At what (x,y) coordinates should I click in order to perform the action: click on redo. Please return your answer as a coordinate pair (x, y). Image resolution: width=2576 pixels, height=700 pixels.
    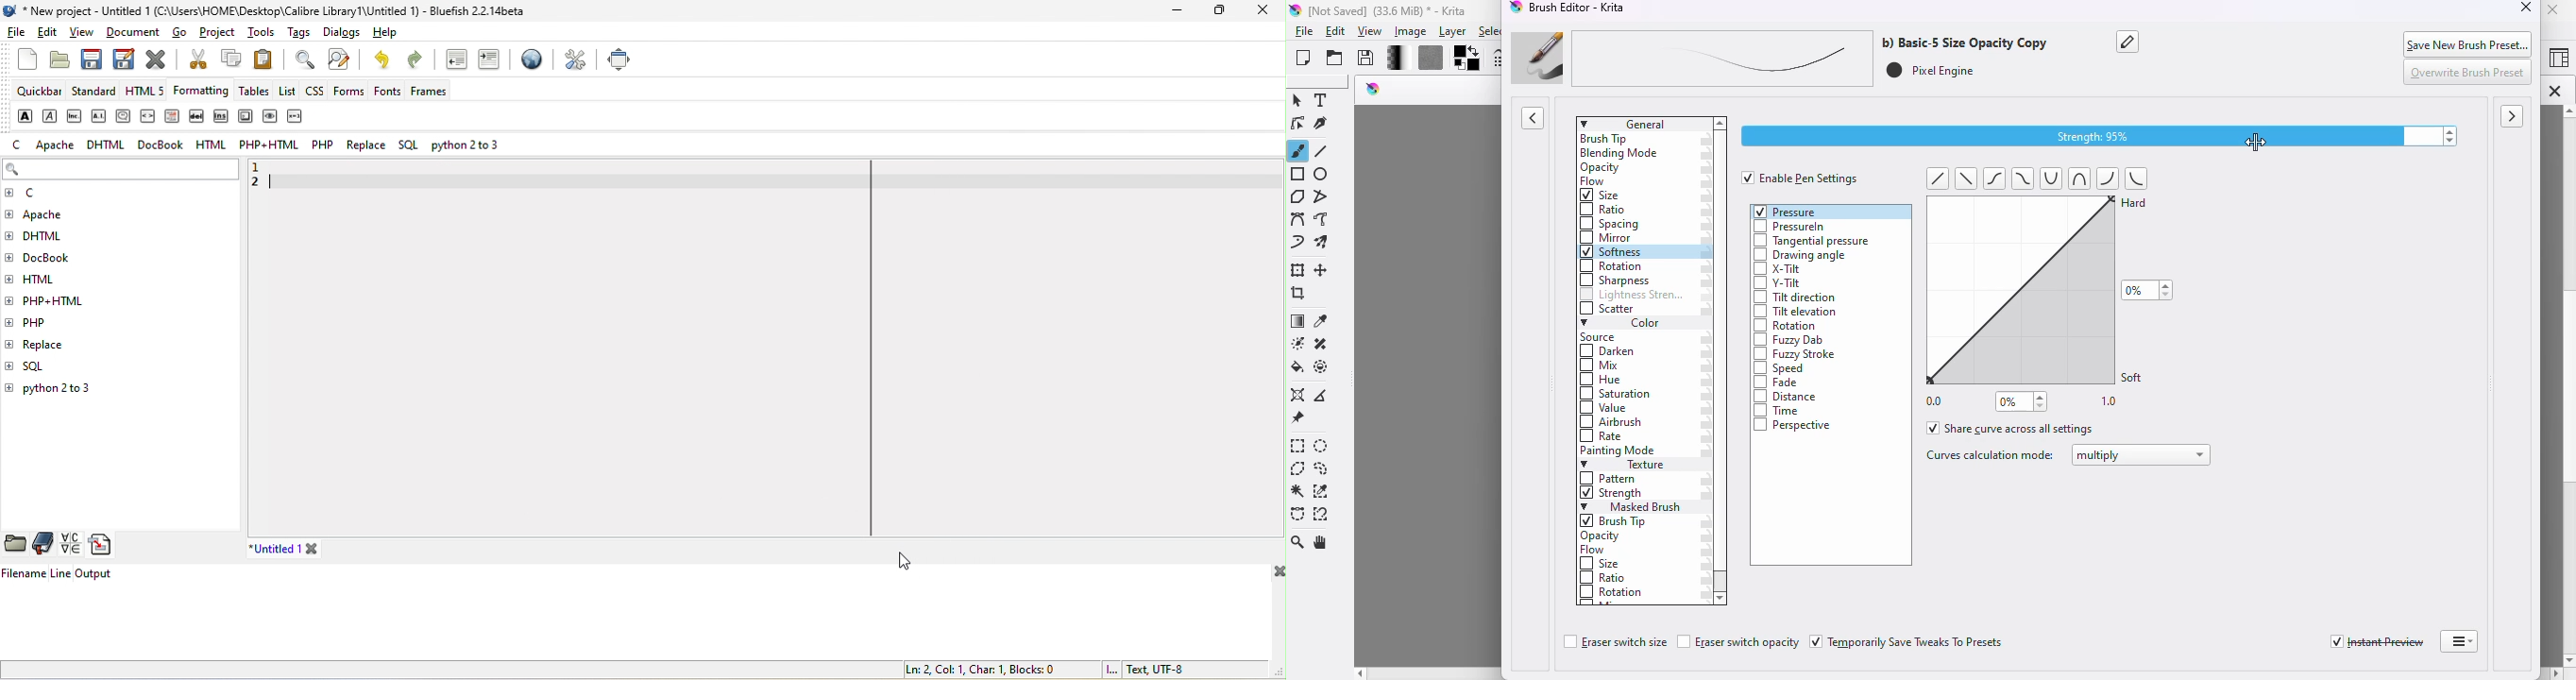
    Looking at the image, I should click on (419, 62).